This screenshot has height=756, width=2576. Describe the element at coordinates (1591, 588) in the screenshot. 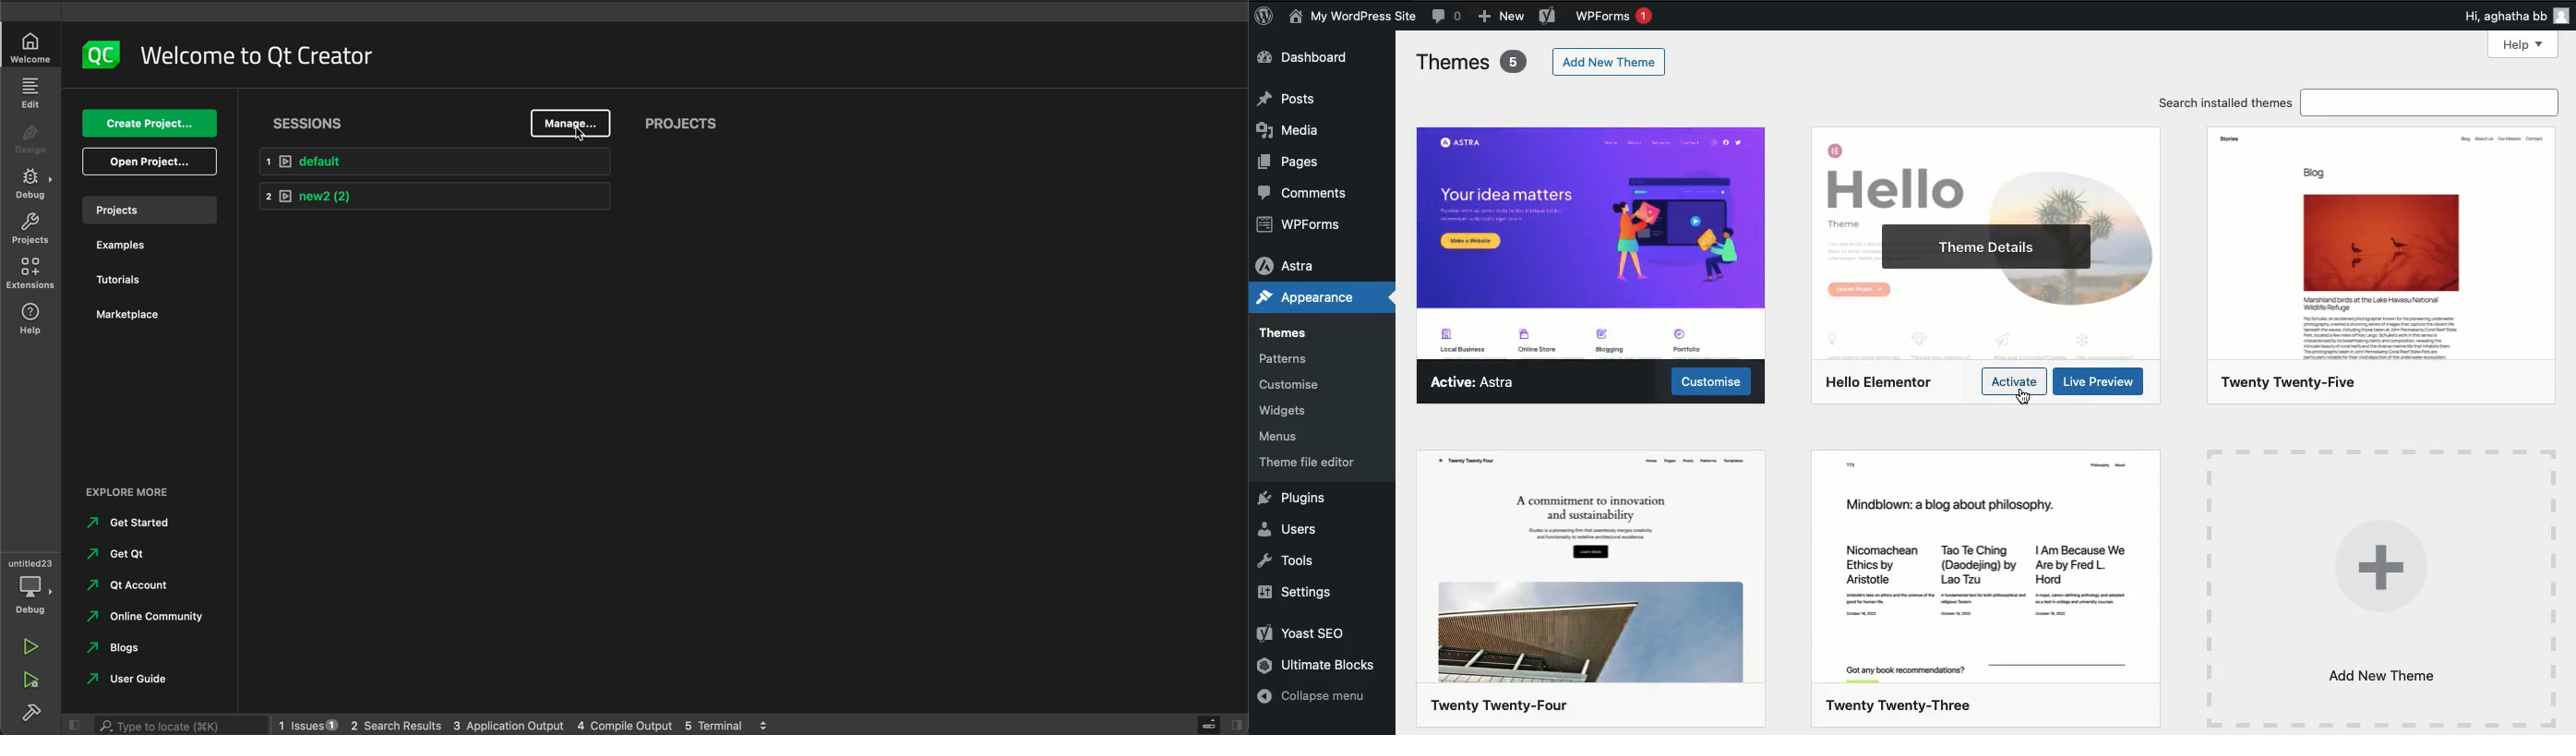

I see `2024` at that location.